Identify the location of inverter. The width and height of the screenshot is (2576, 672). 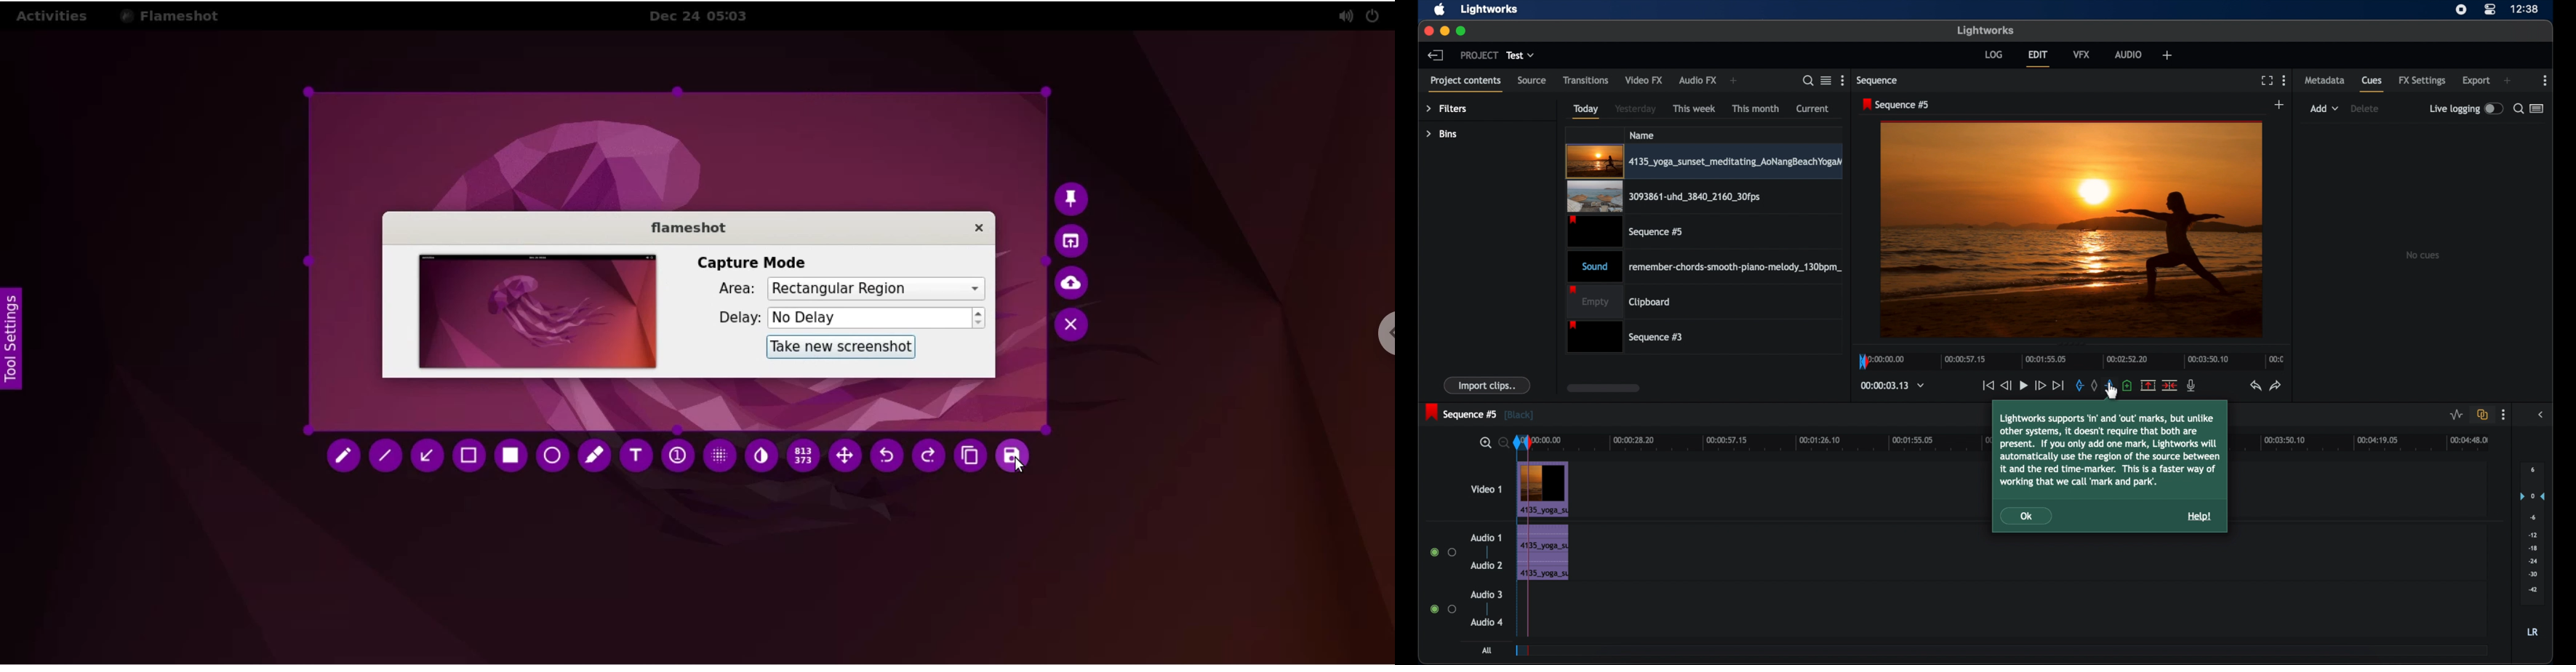
(765, 456).